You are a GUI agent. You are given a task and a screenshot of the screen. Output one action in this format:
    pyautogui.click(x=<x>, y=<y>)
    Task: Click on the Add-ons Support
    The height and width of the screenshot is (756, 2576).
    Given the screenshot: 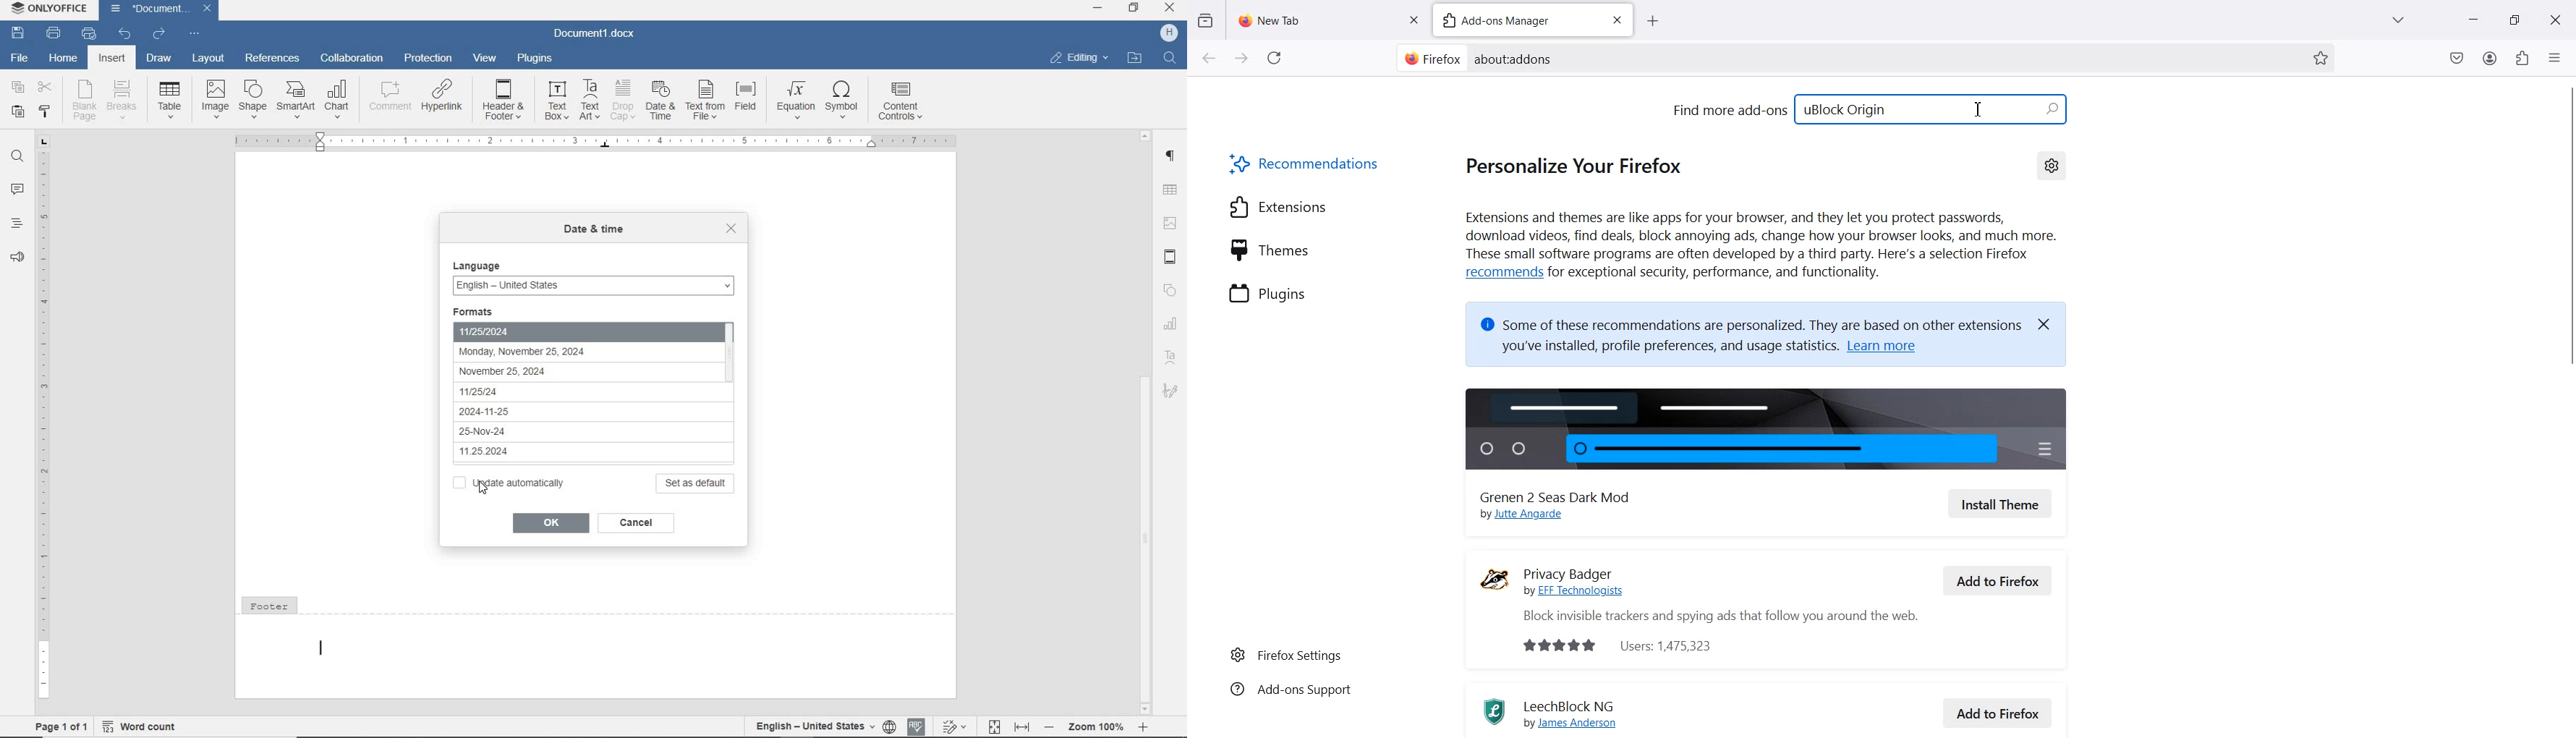 What is the action you would take?
    pyautogui.click(x=1288, y=692)
    